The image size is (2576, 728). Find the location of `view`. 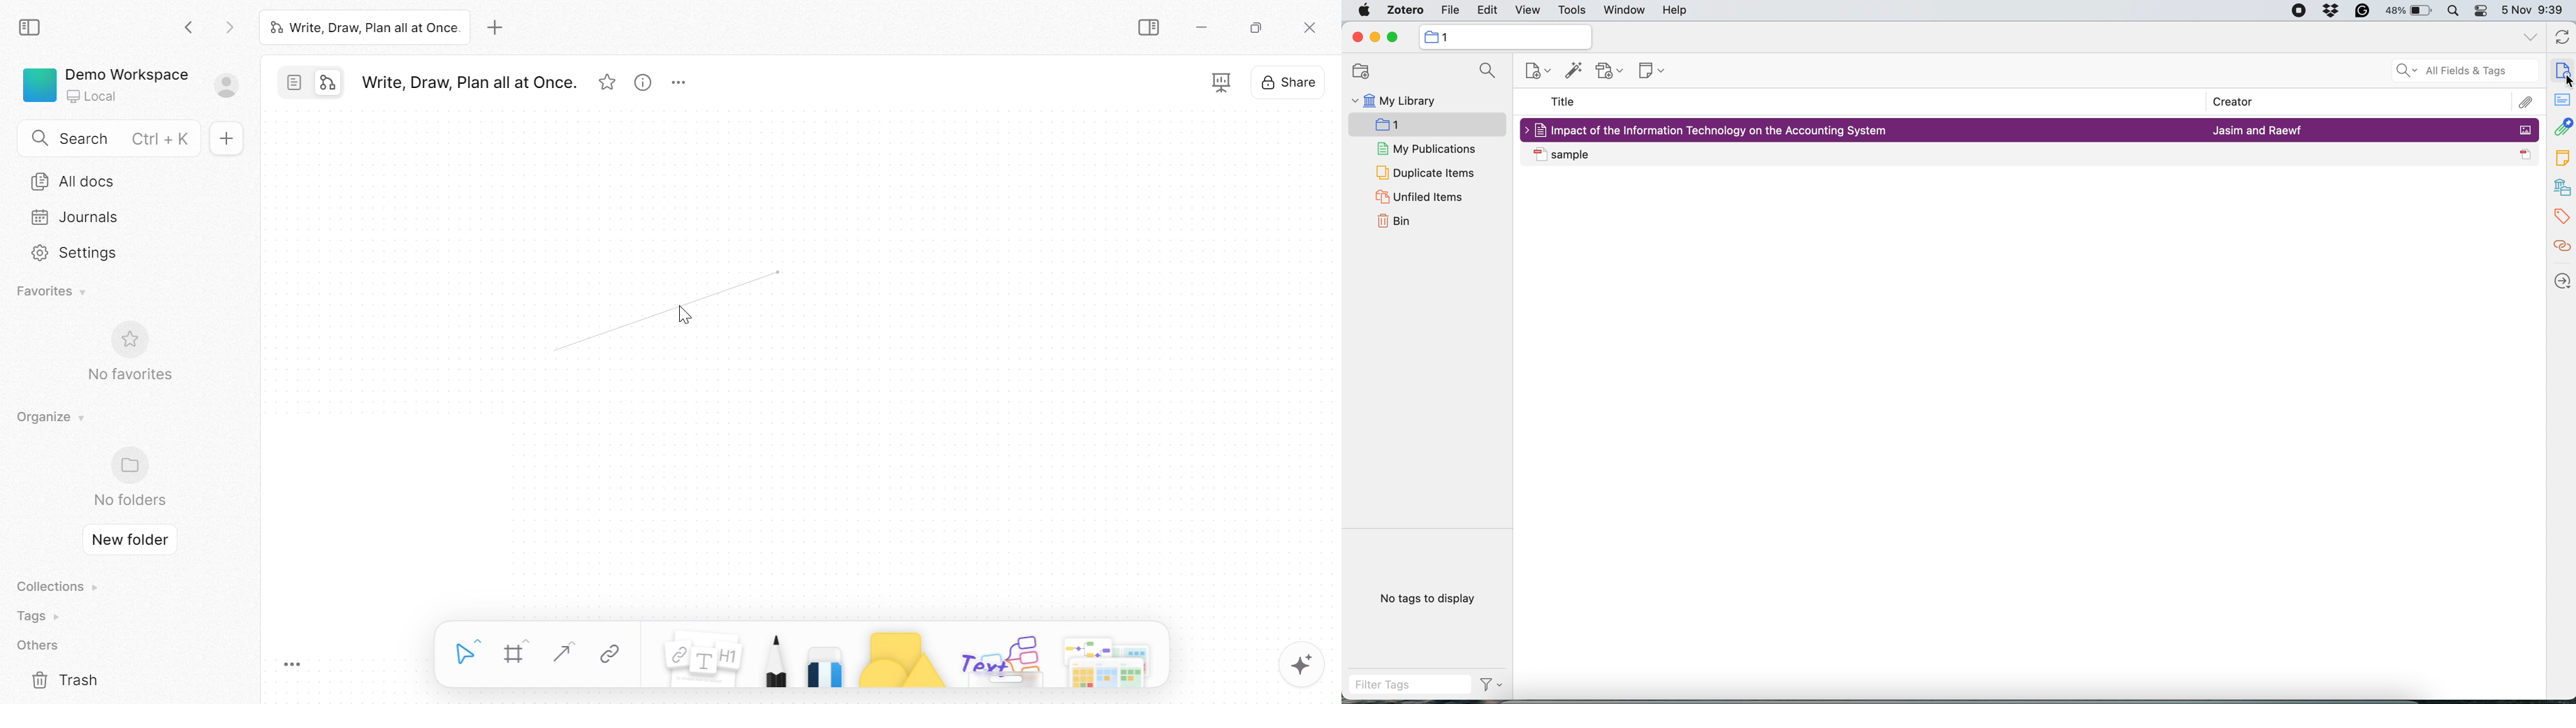

view is located at coordinates (1529, 11).